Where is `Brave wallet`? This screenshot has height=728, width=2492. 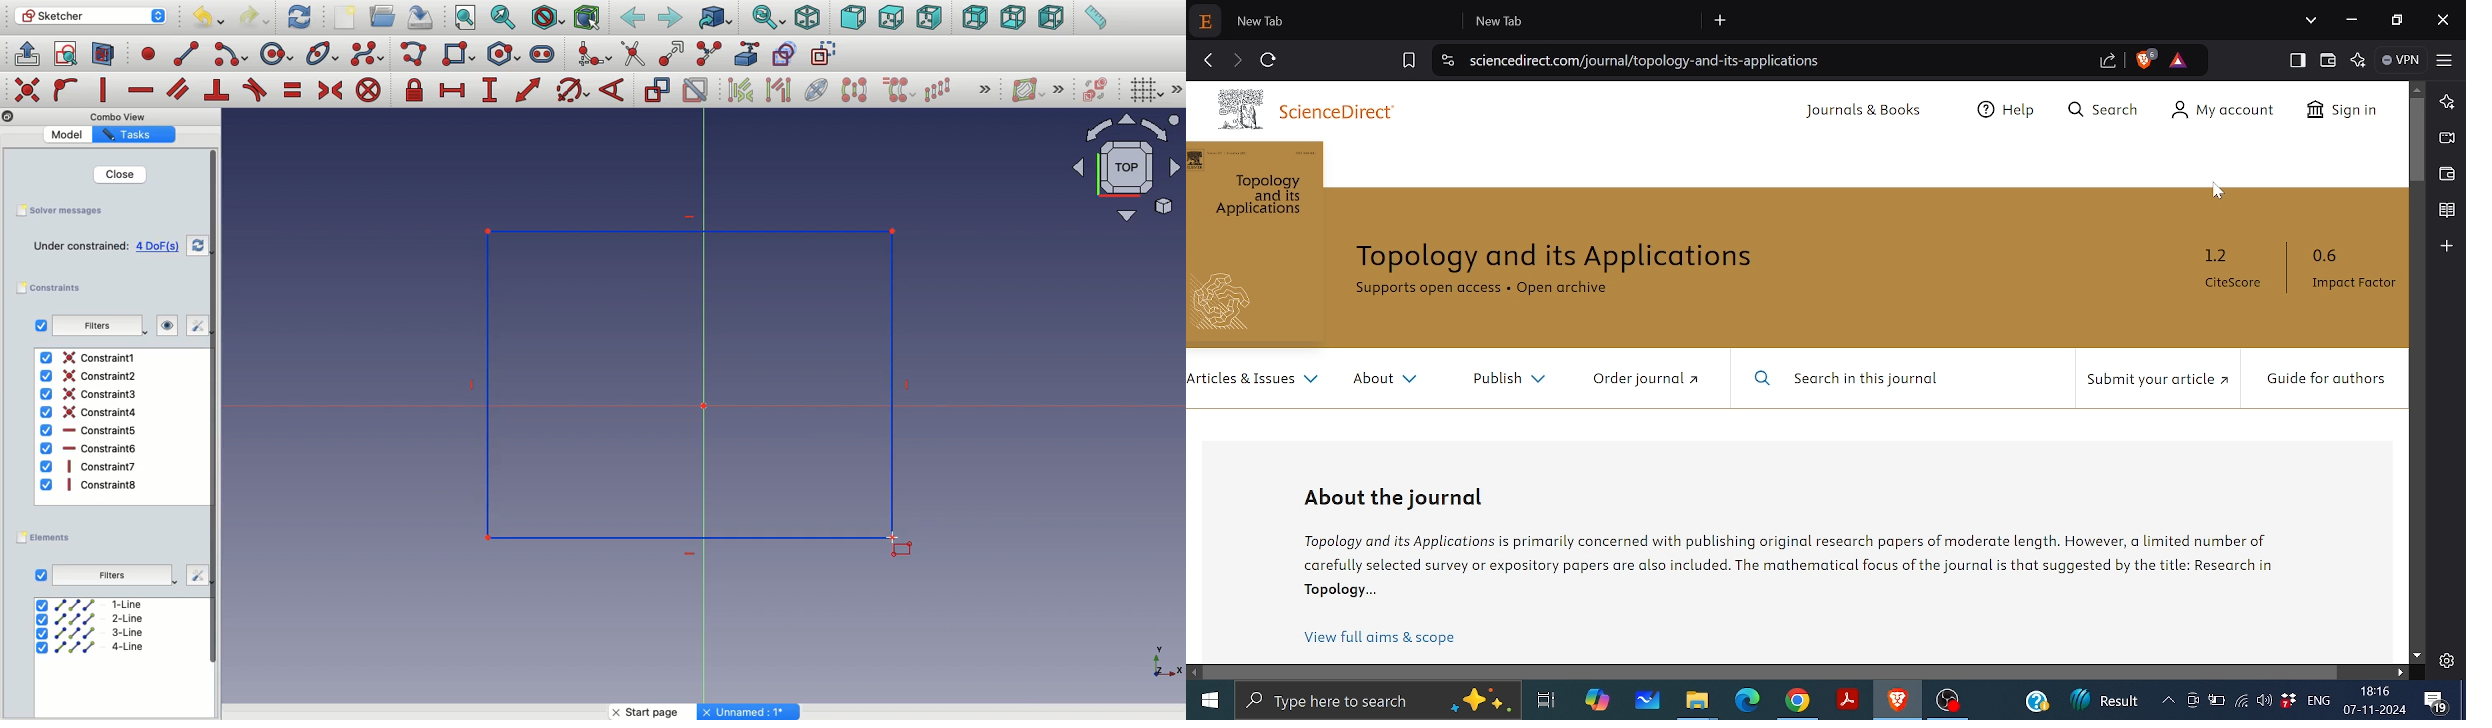 Brave wallet is located at coordinates (2327, 60).